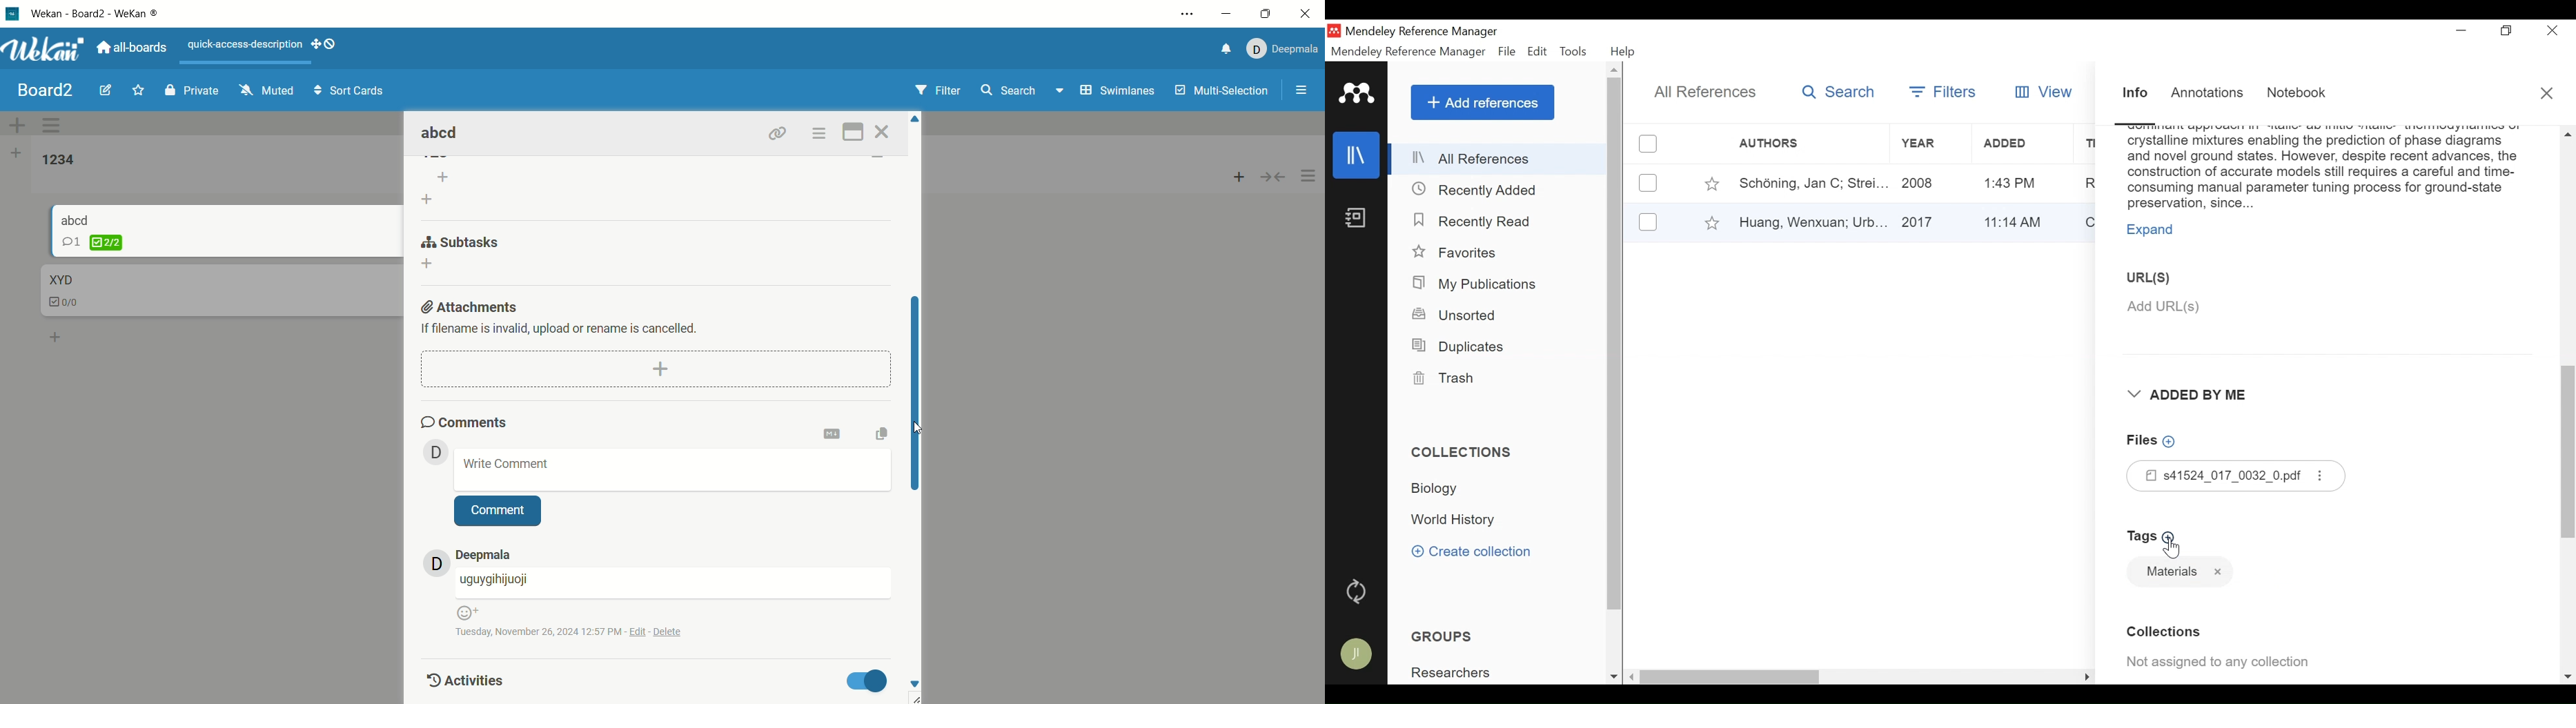 The image size is (2576, 728). I want to click on Duplicates, so click(1457, 347).